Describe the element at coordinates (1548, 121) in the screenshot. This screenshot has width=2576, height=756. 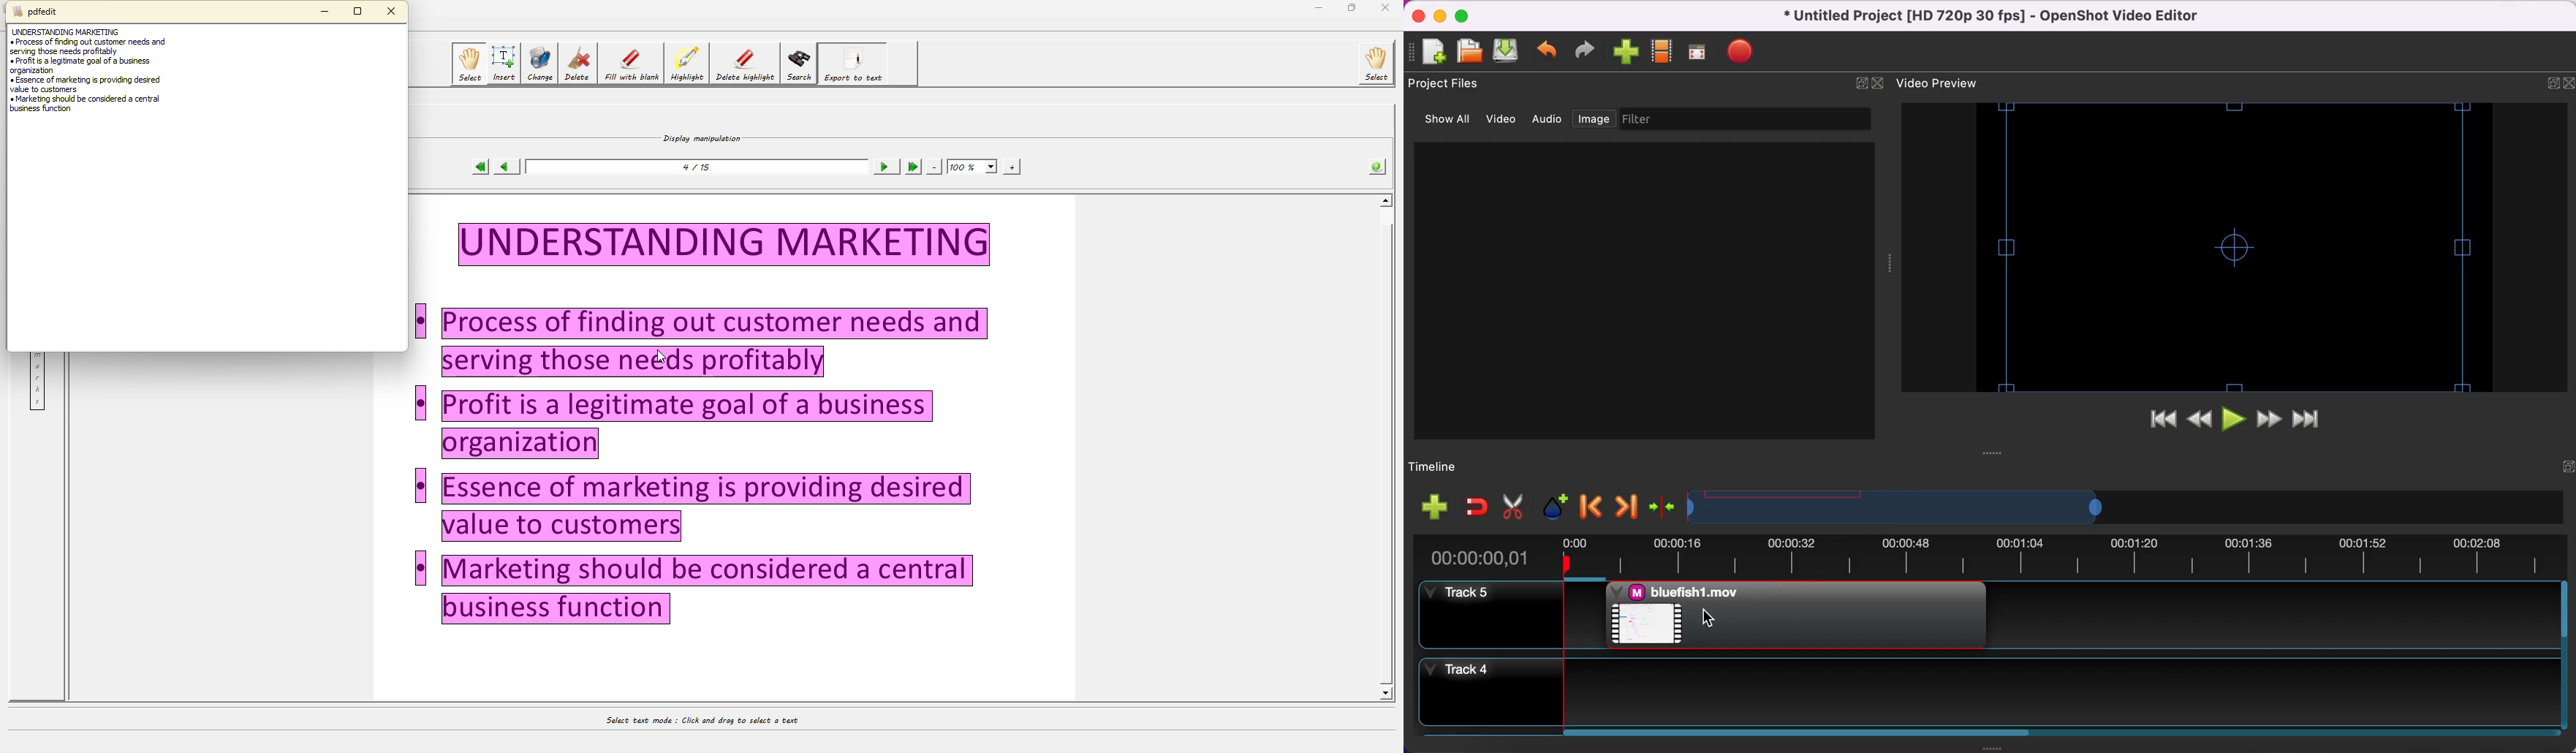
I see `audio` at that location.